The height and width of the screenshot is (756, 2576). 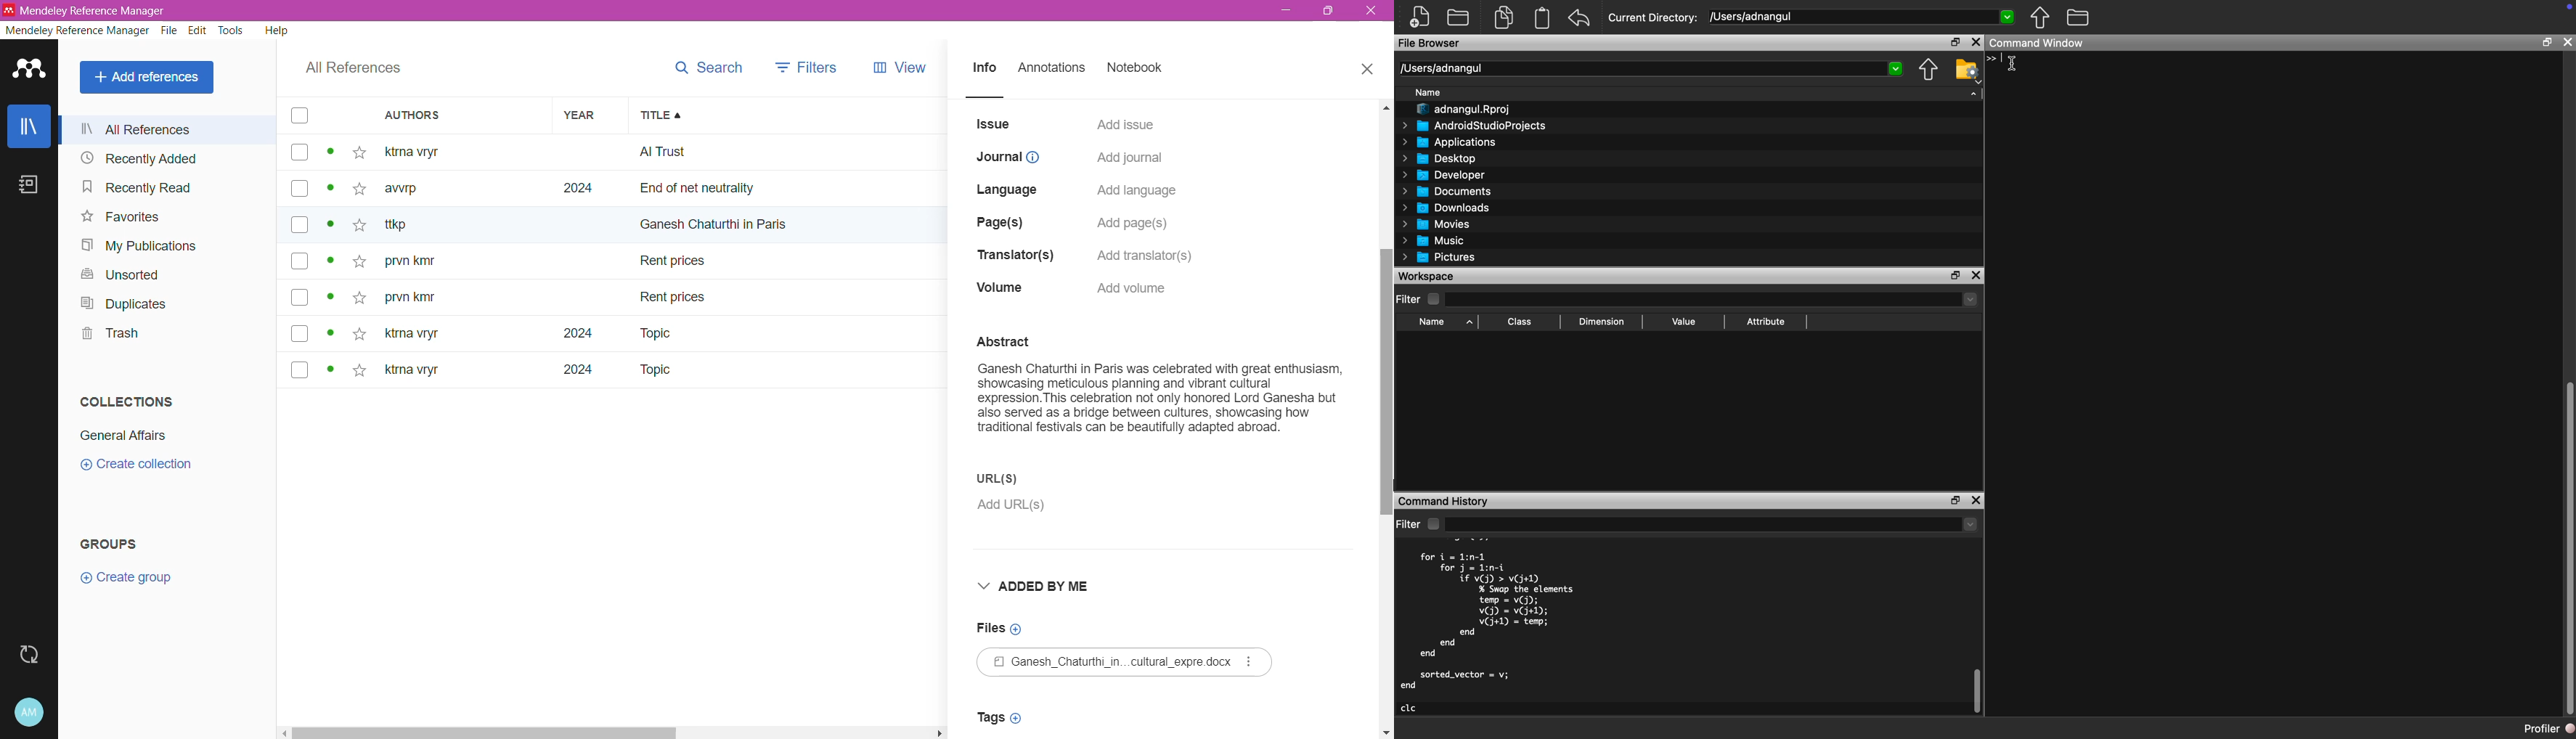 What do you see at coordinates (1445, 501) in the screenshot?
I see `Command History` at bounding box center [1445, 501].